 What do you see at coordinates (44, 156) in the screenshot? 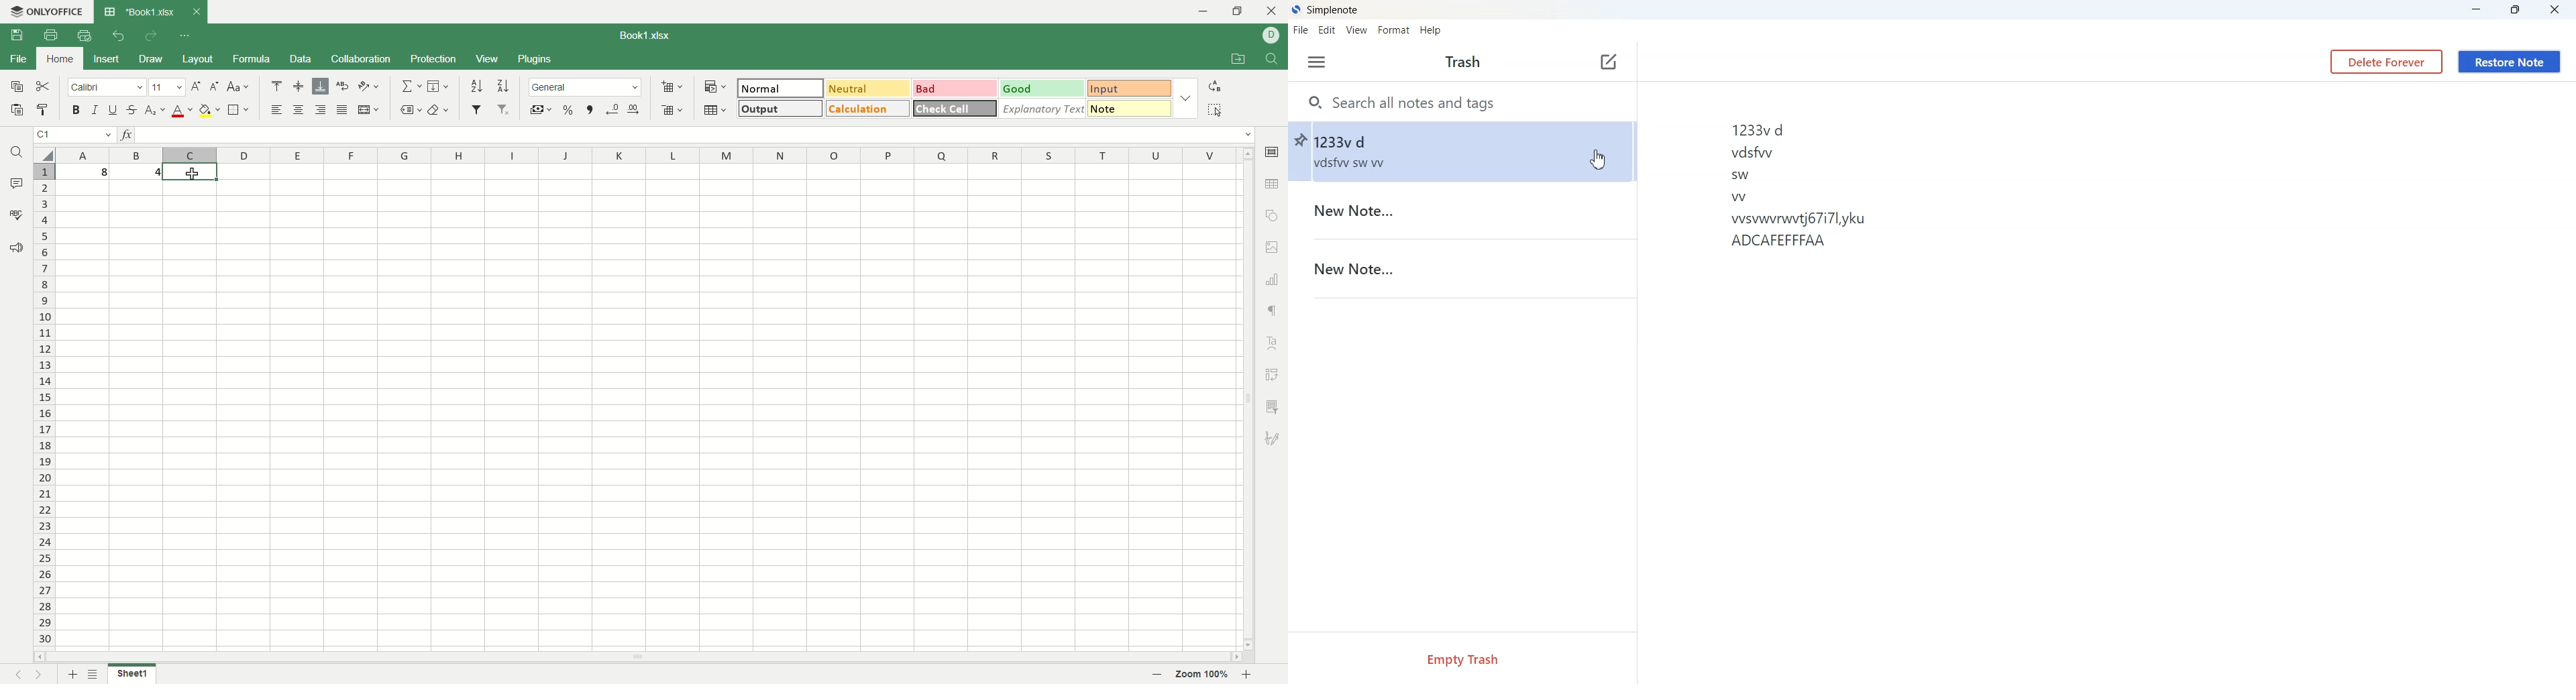
I see `select all` at bounding box center [44, 156].